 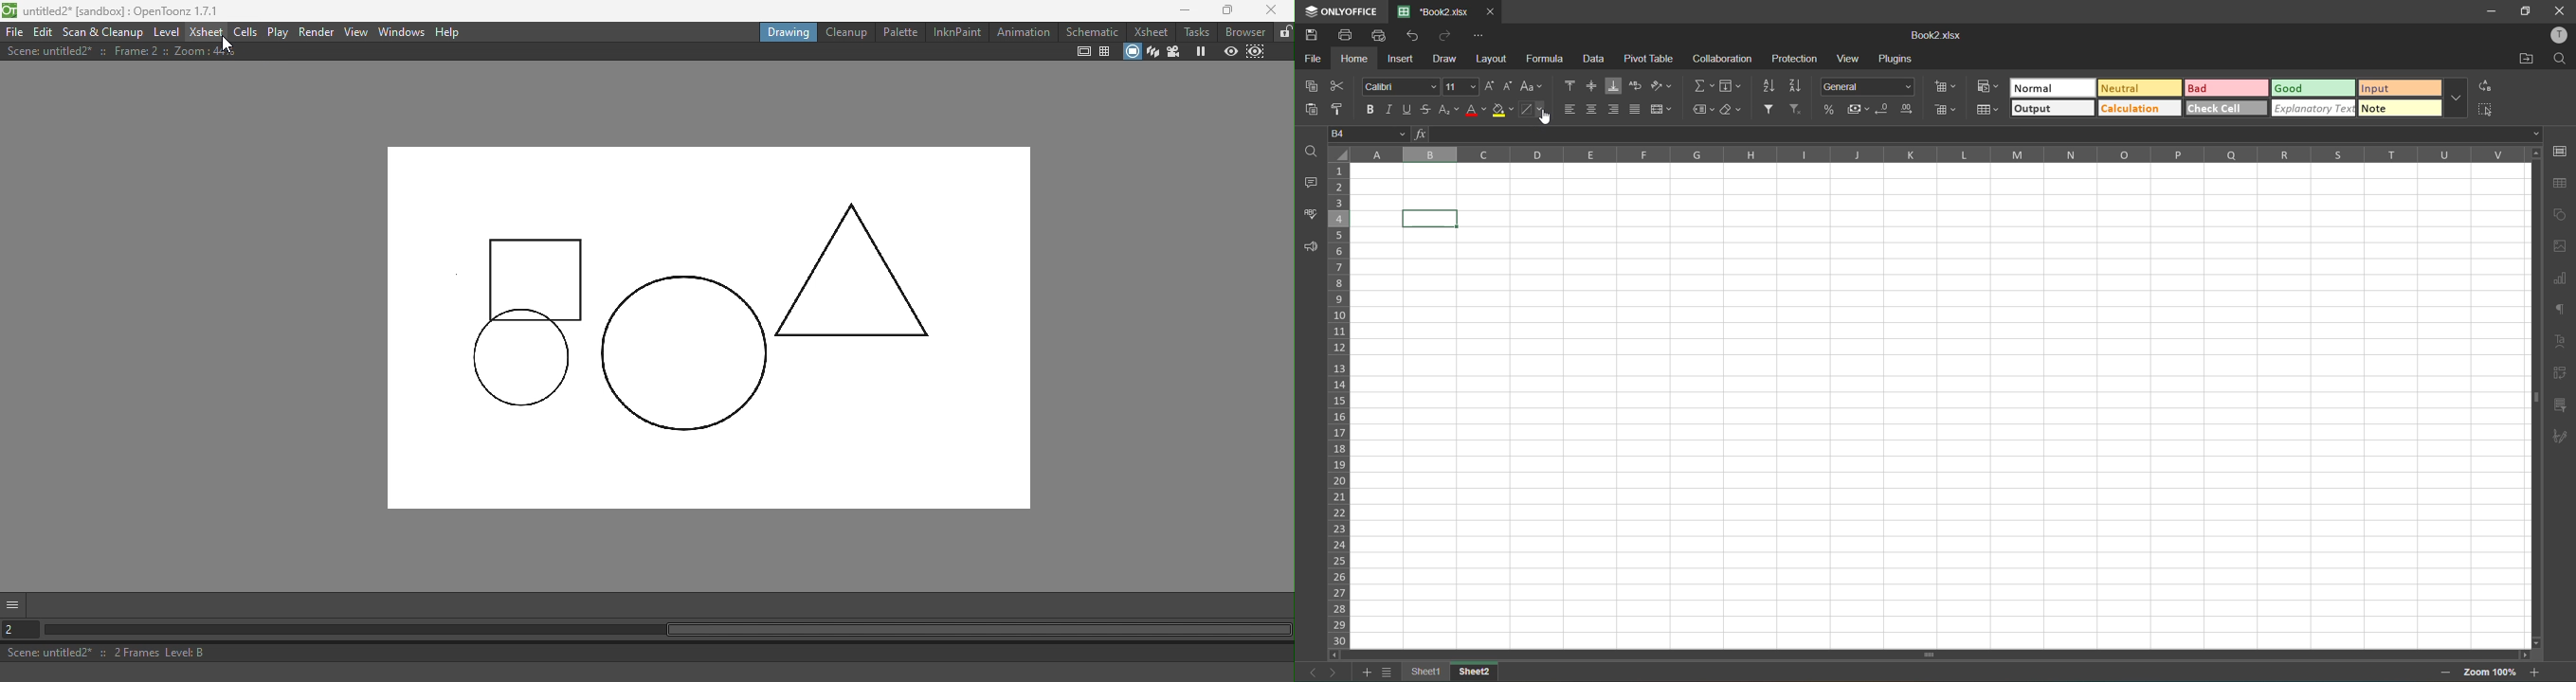 What do you see at coordinates (2398, 88) in the screenshot?
I see `input` at bounding box center [2398, 88].